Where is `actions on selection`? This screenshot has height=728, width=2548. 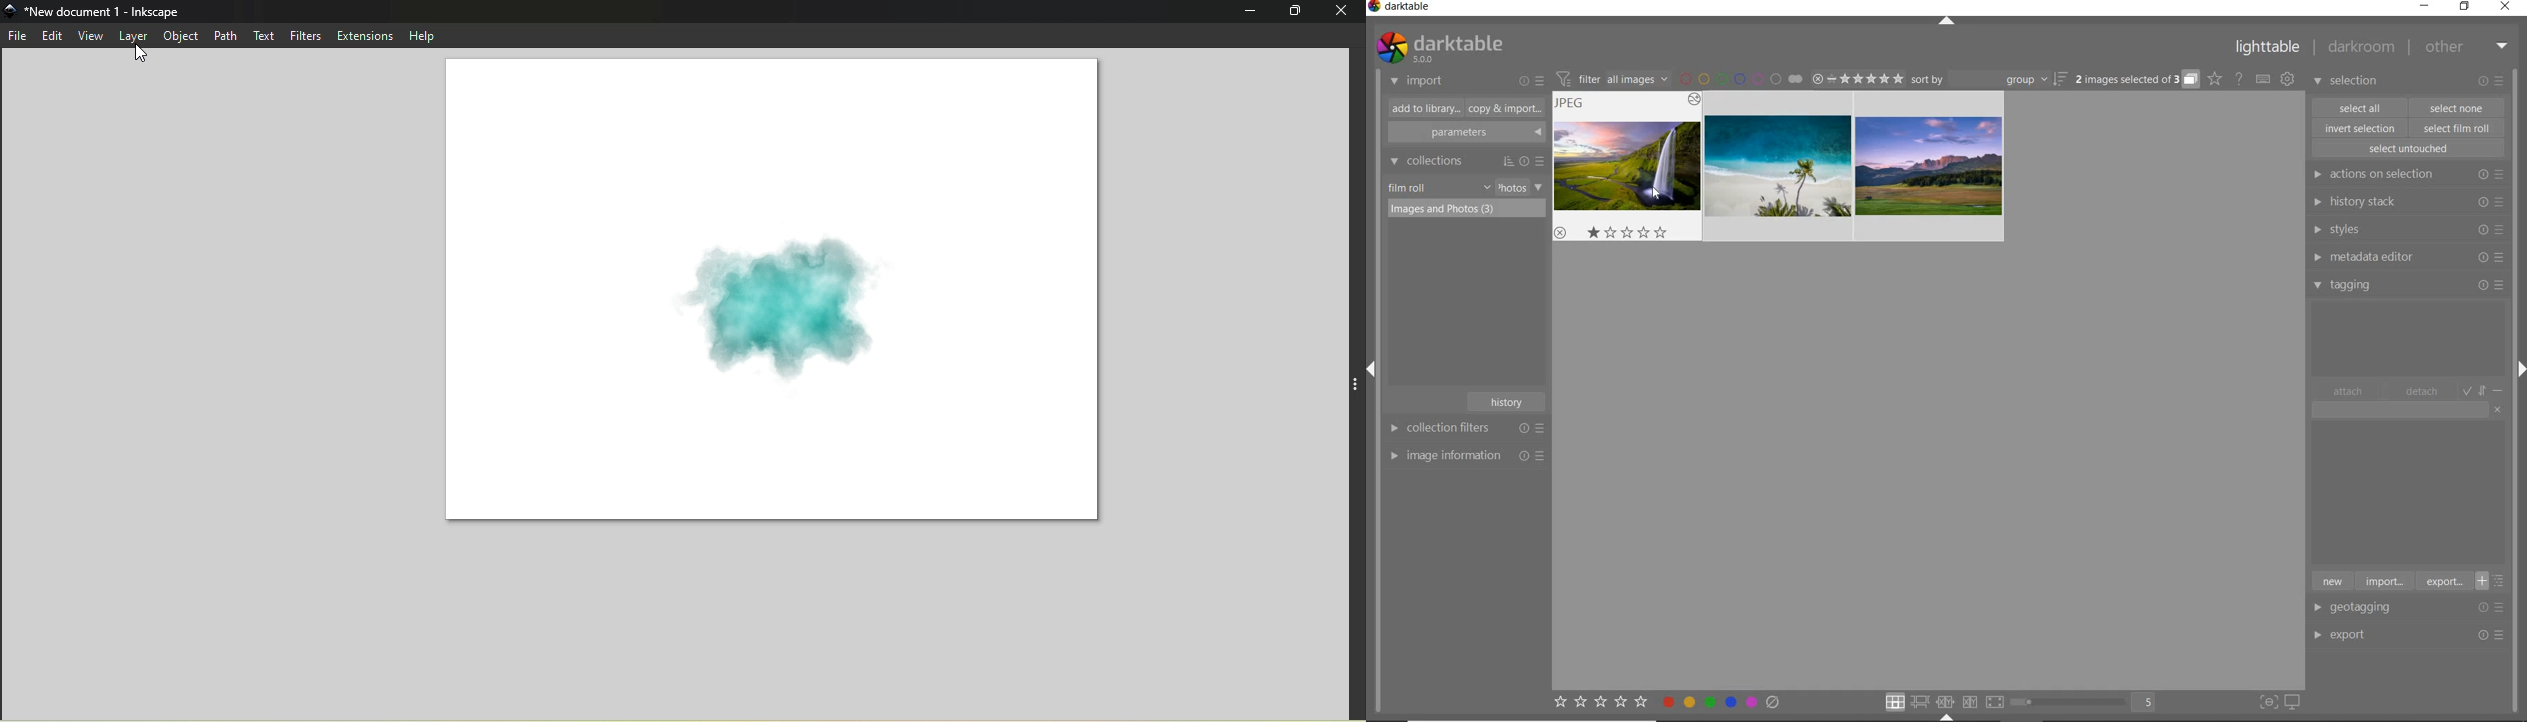 actions on selection is located at coordinates (2406, 174).